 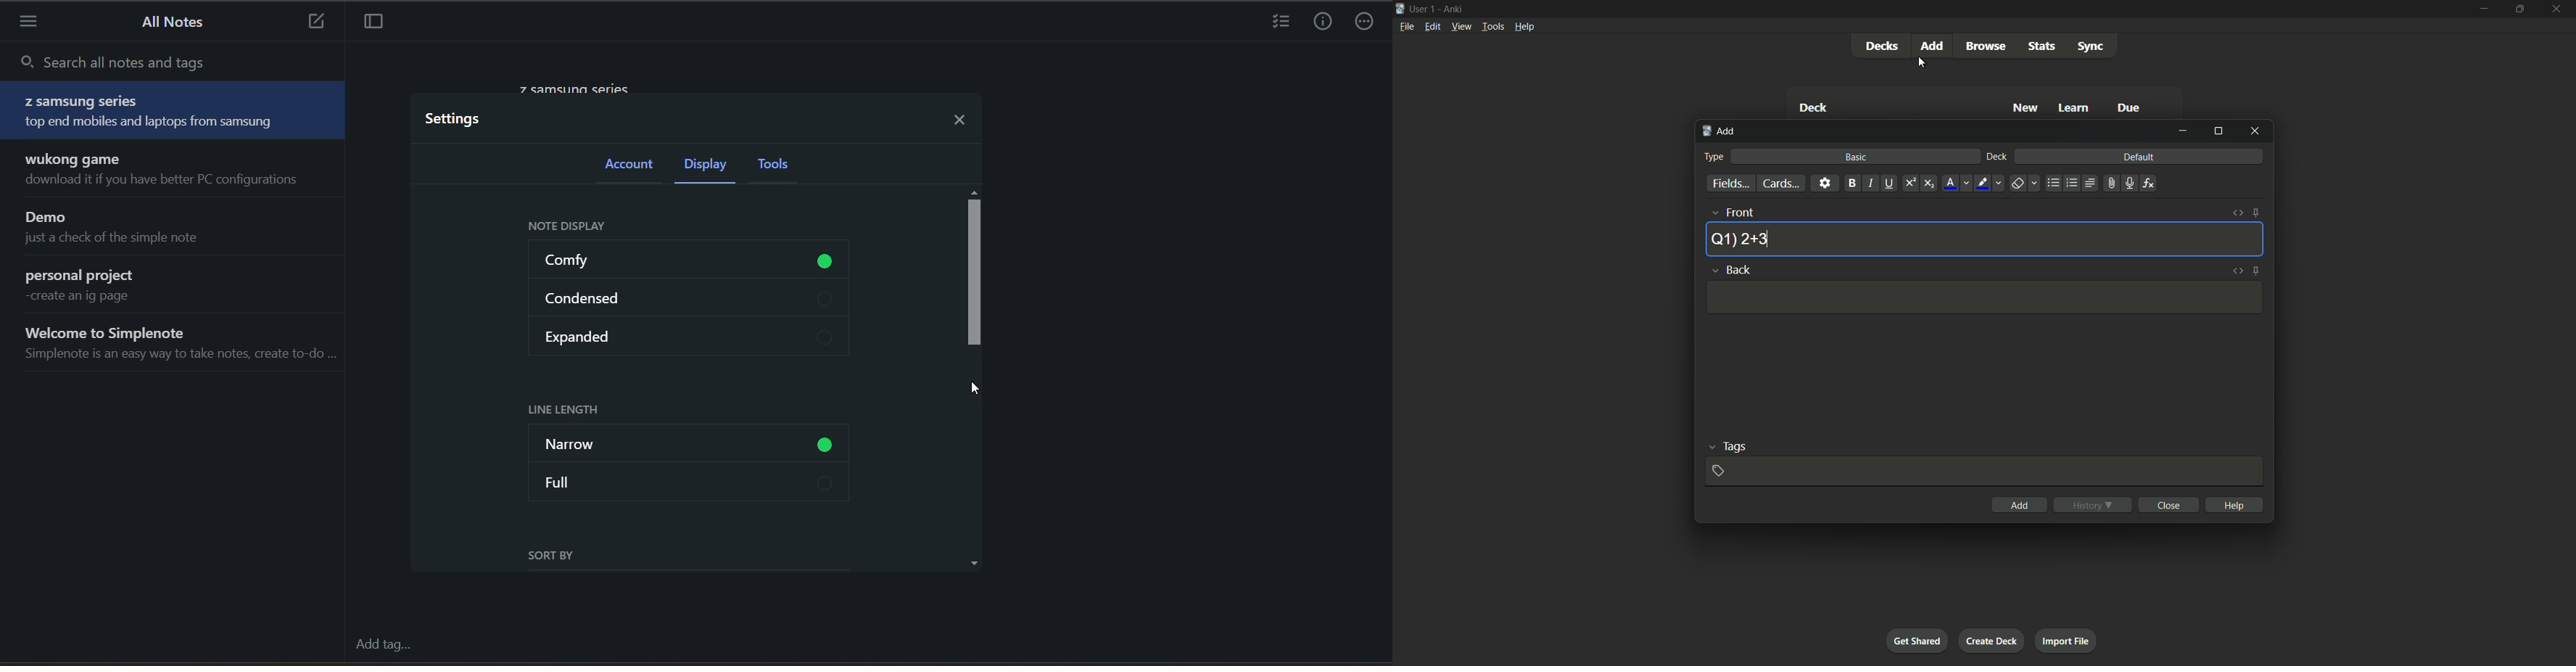 I want to click on tools, so click(x=784, y=165).